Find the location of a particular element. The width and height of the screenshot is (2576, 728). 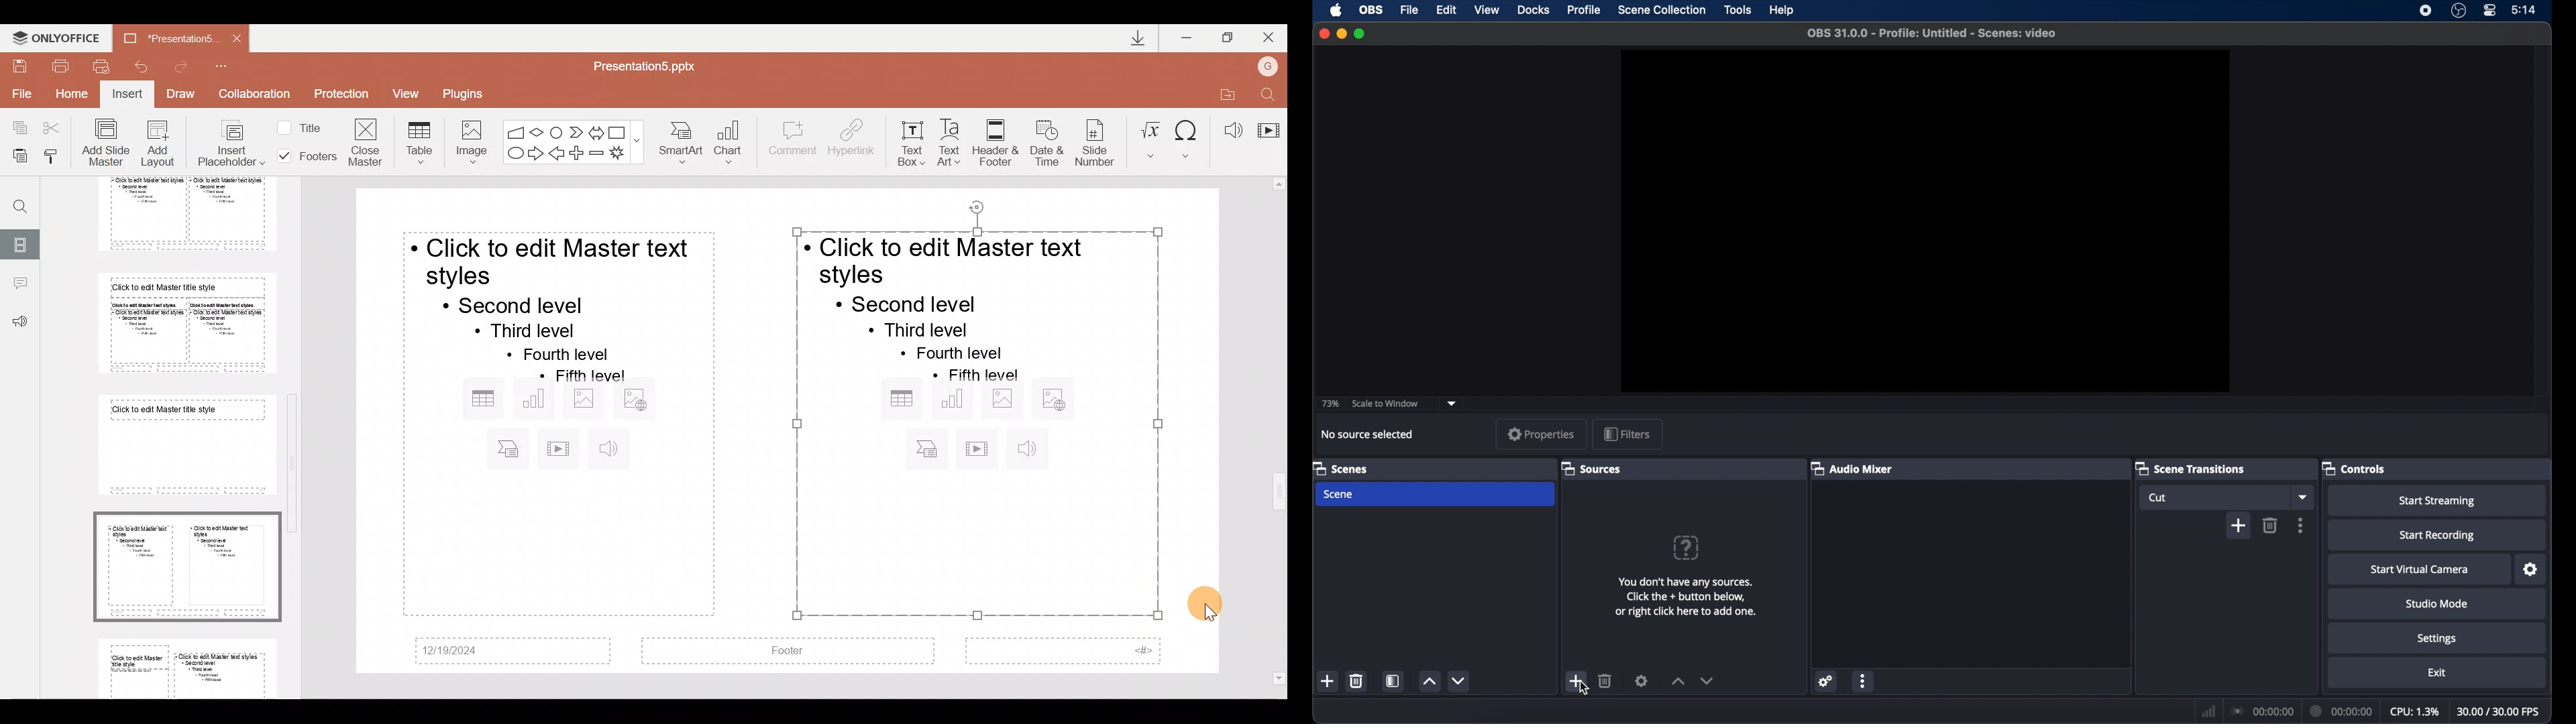

apple icon is located at coordinates (1336, 10).